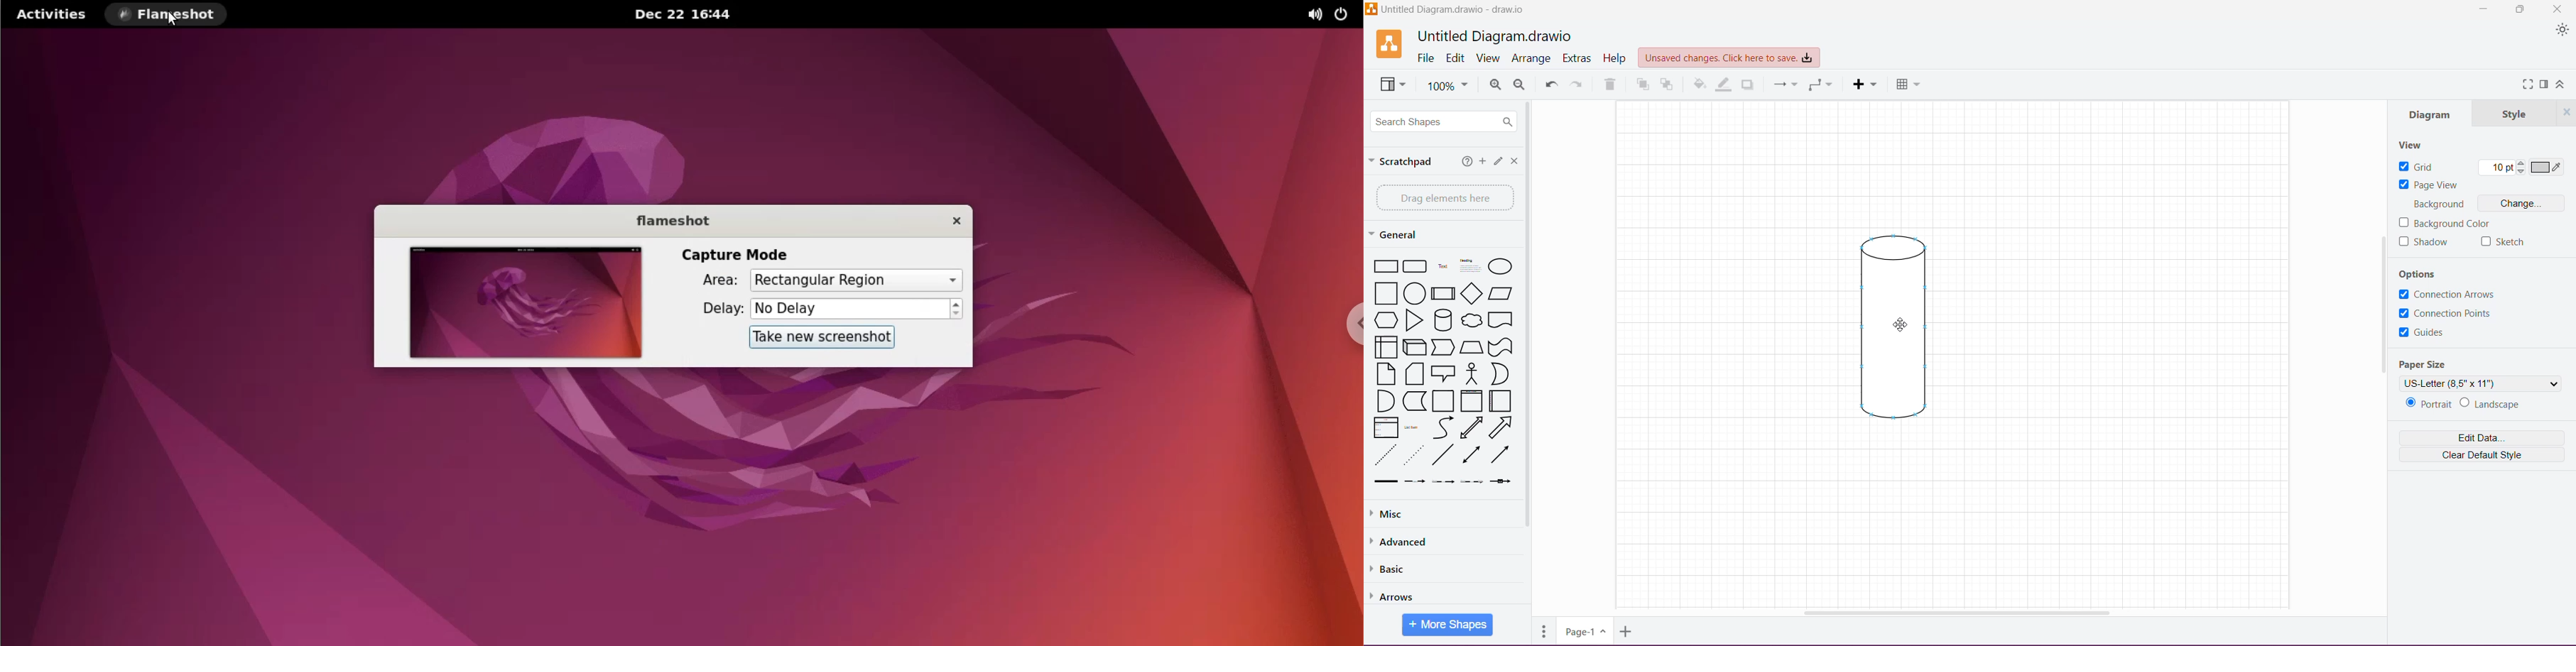  I want to click on General - Click or Drag and drop your shapes, so click(1395, 235).